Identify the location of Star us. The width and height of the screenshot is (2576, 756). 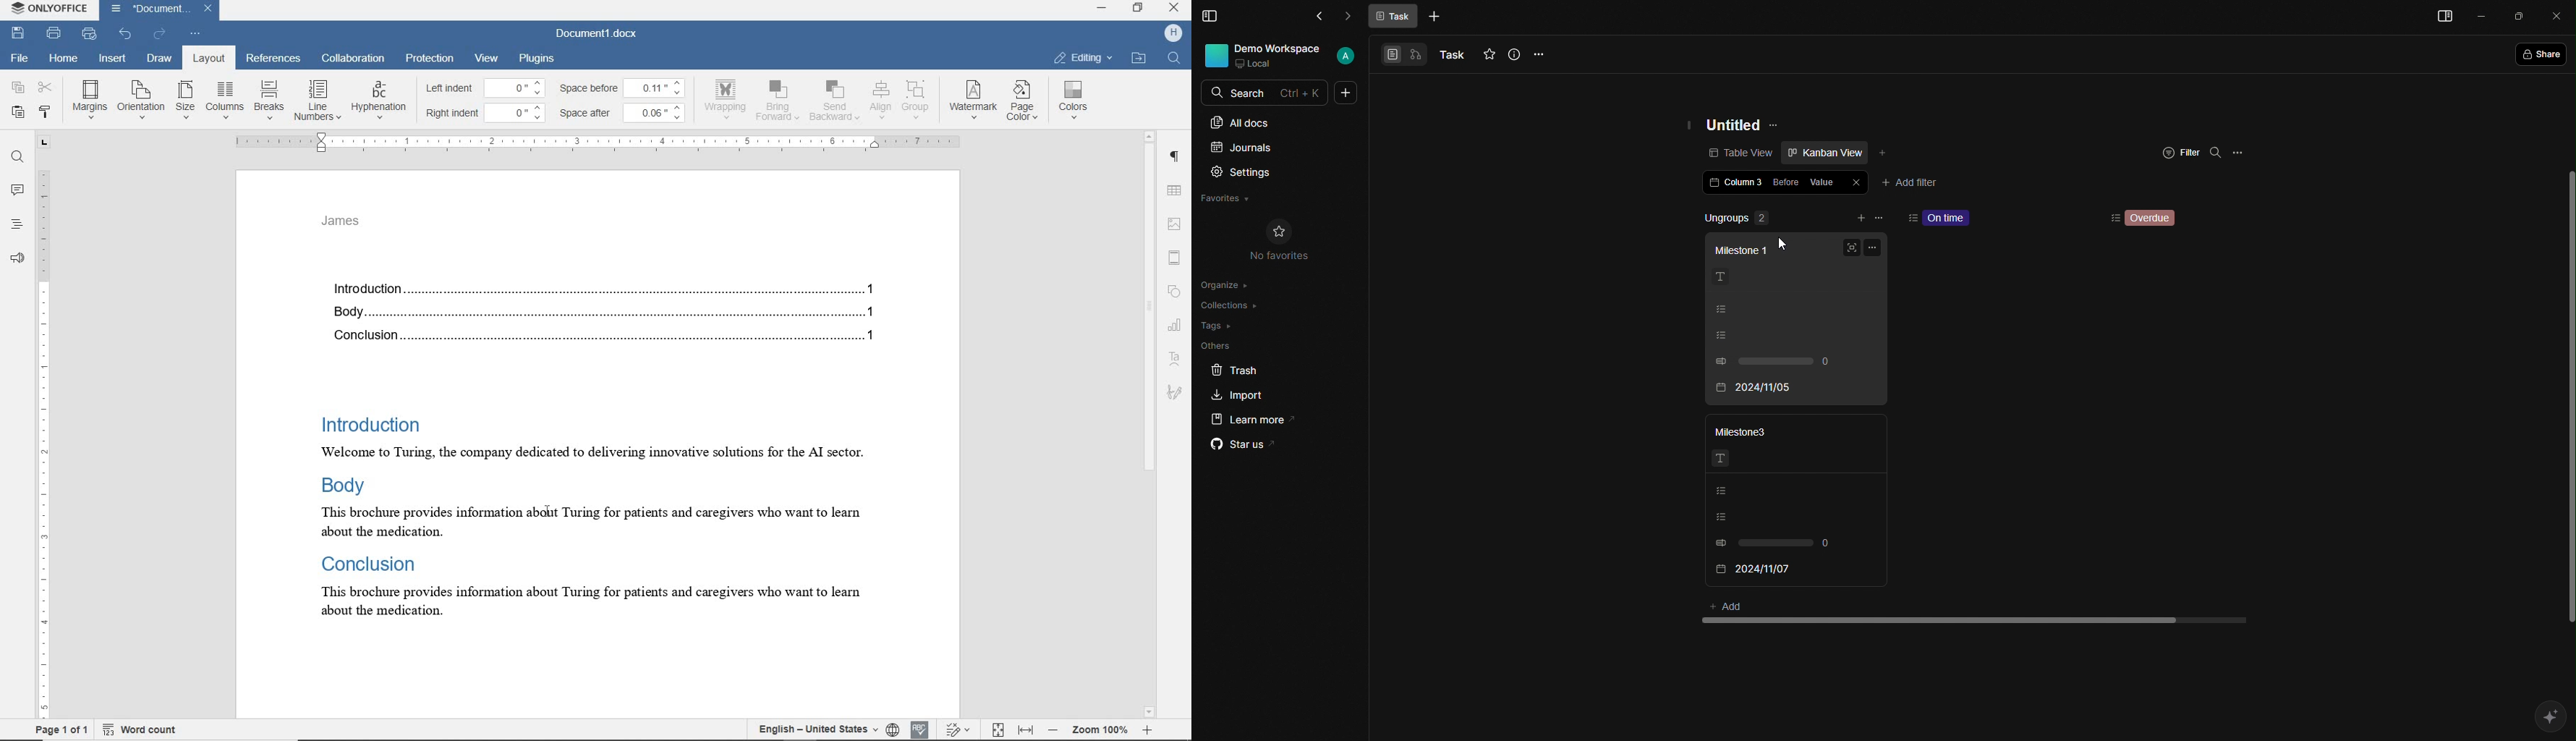
(1238, 446).